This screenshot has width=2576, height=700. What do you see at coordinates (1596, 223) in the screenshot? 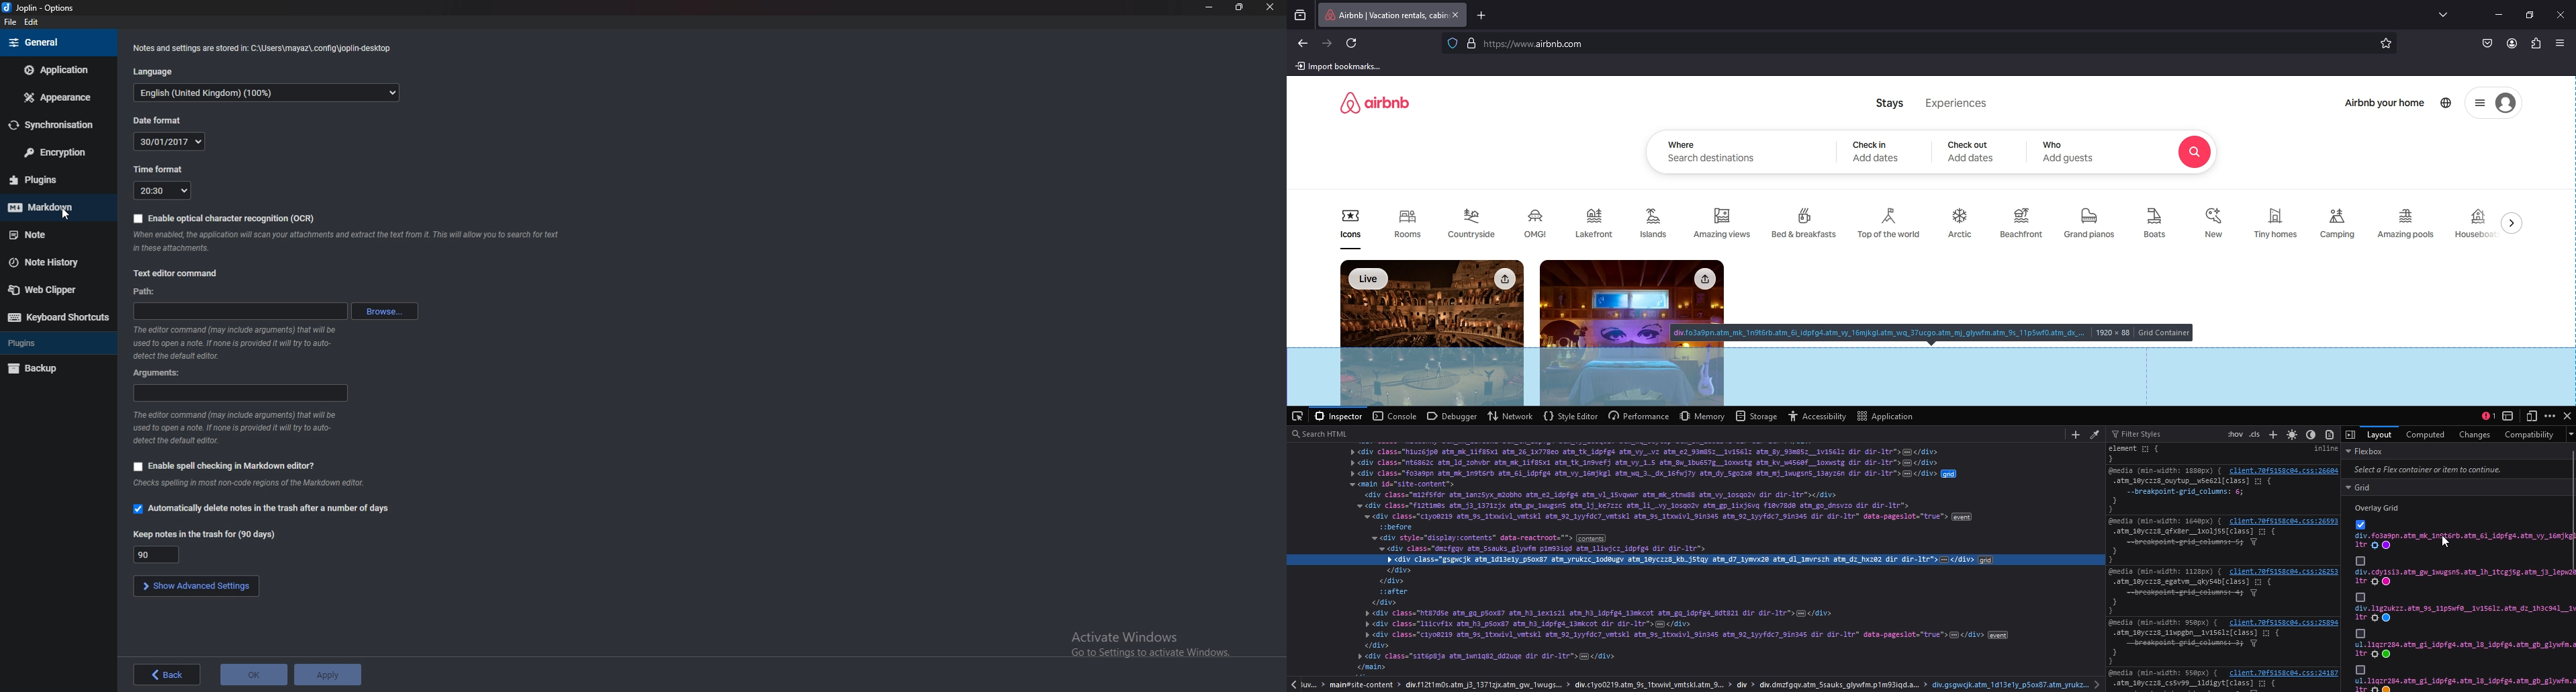
I see `Lakefront` at bounding box center [1596, 223].